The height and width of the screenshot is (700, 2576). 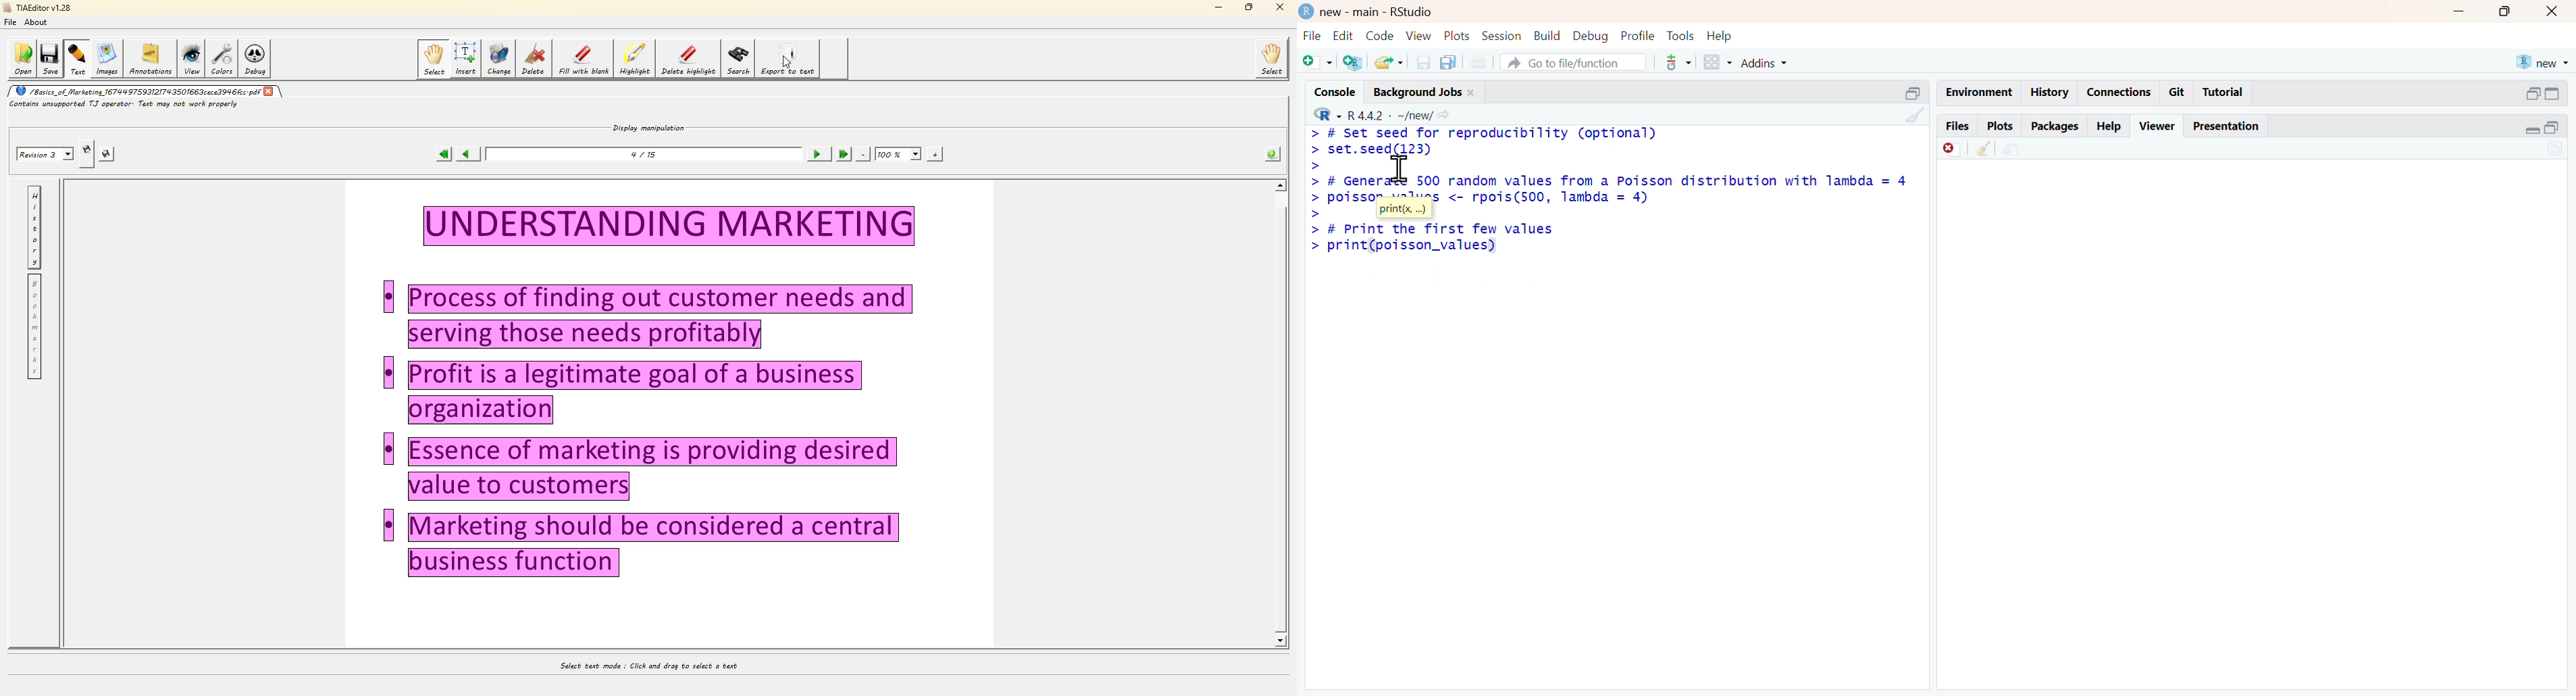 What do you see at coordinates (1419, 35) in the screenshot?
I see `view` at bounding box center [1419, 35].